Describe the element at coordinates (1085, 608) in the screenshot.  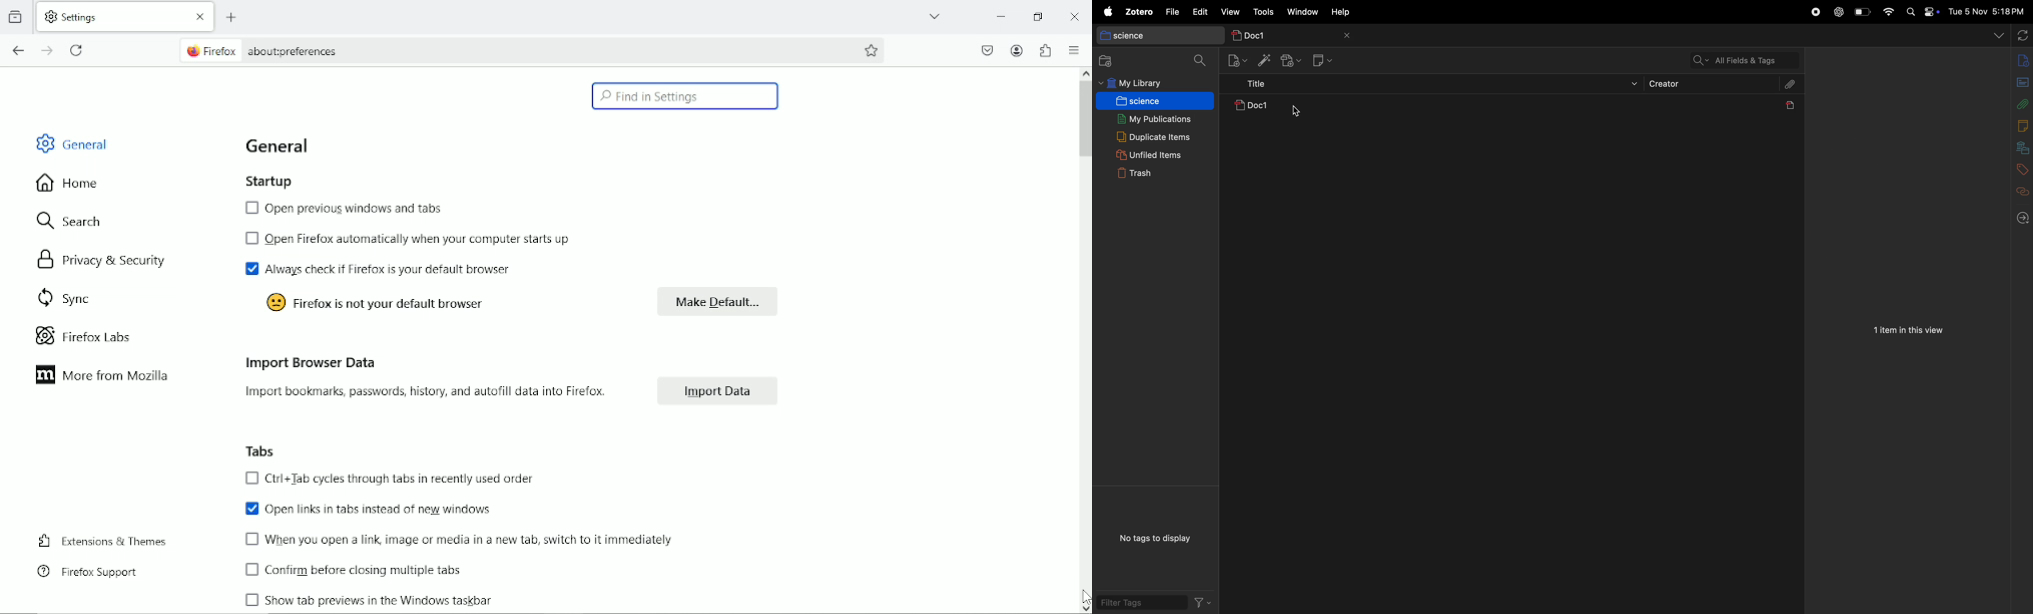
I see `Scroll Down` at that location.